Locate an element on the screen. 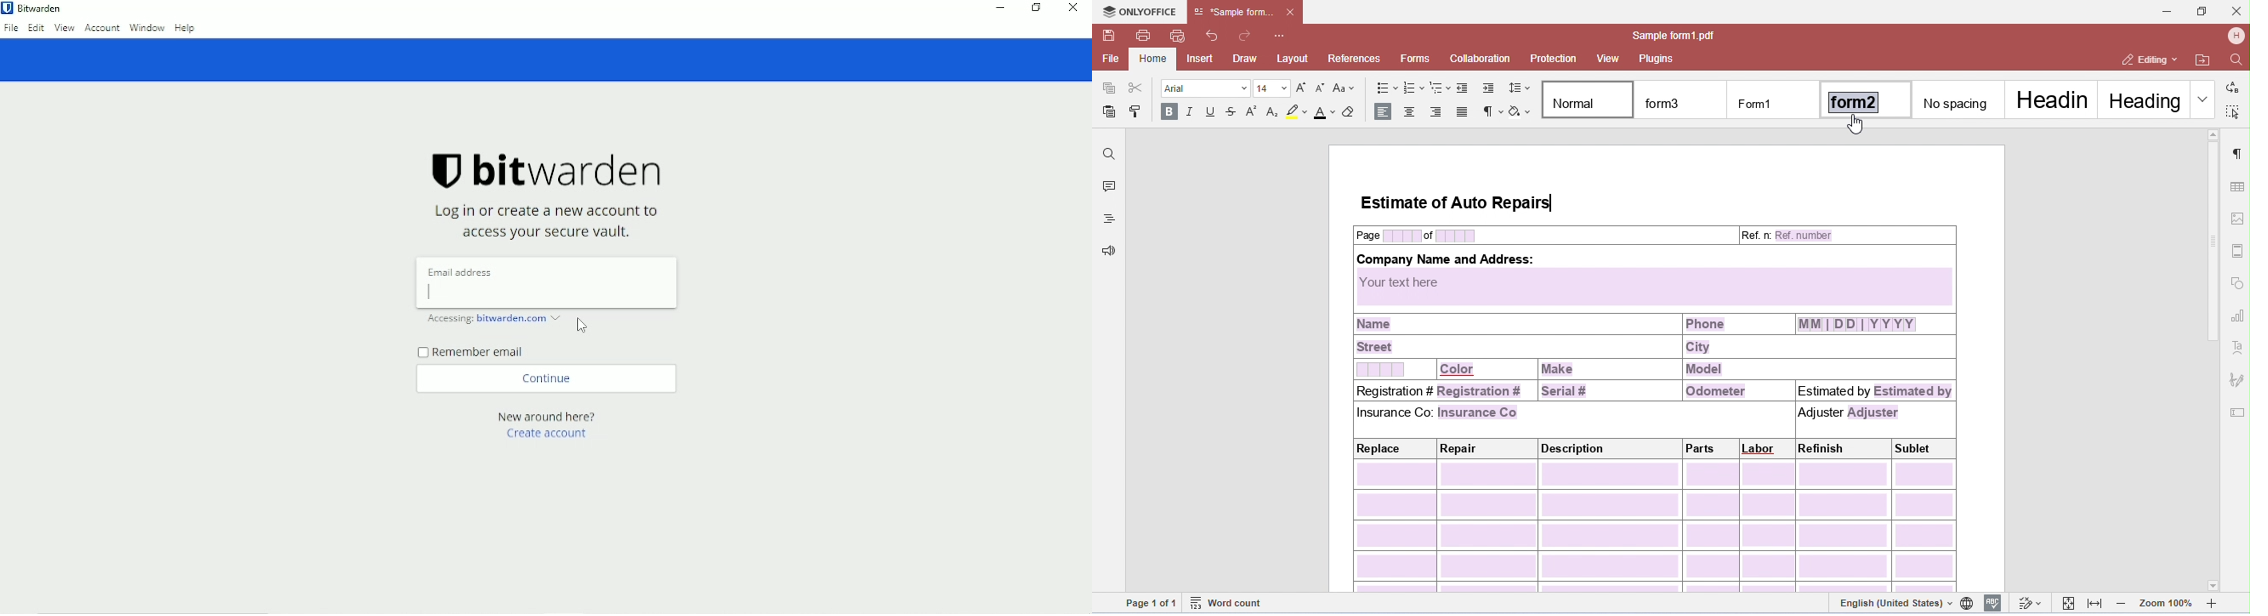  align right is located at coordinates (1438, 111).